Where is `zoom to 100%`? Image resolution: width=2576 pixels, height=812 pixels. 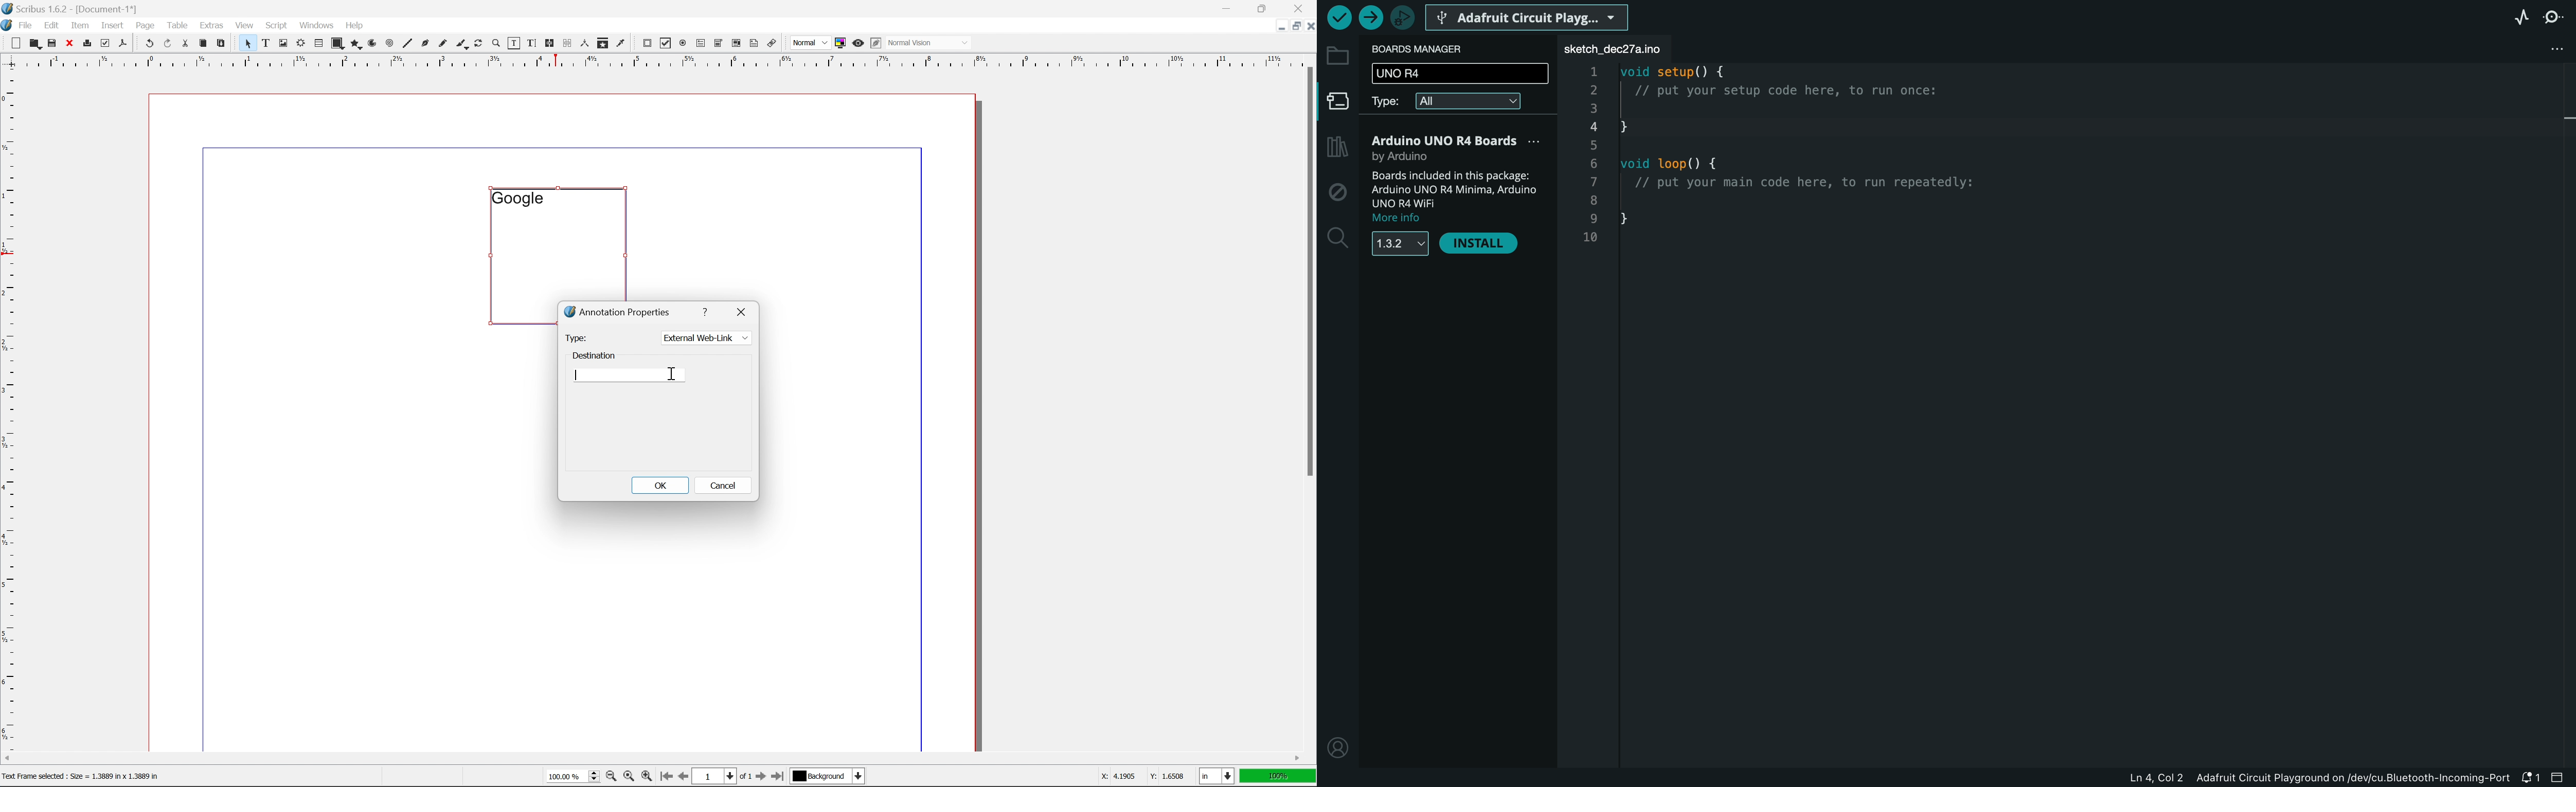 zoom to 100% is located at coordinates (628, 778).